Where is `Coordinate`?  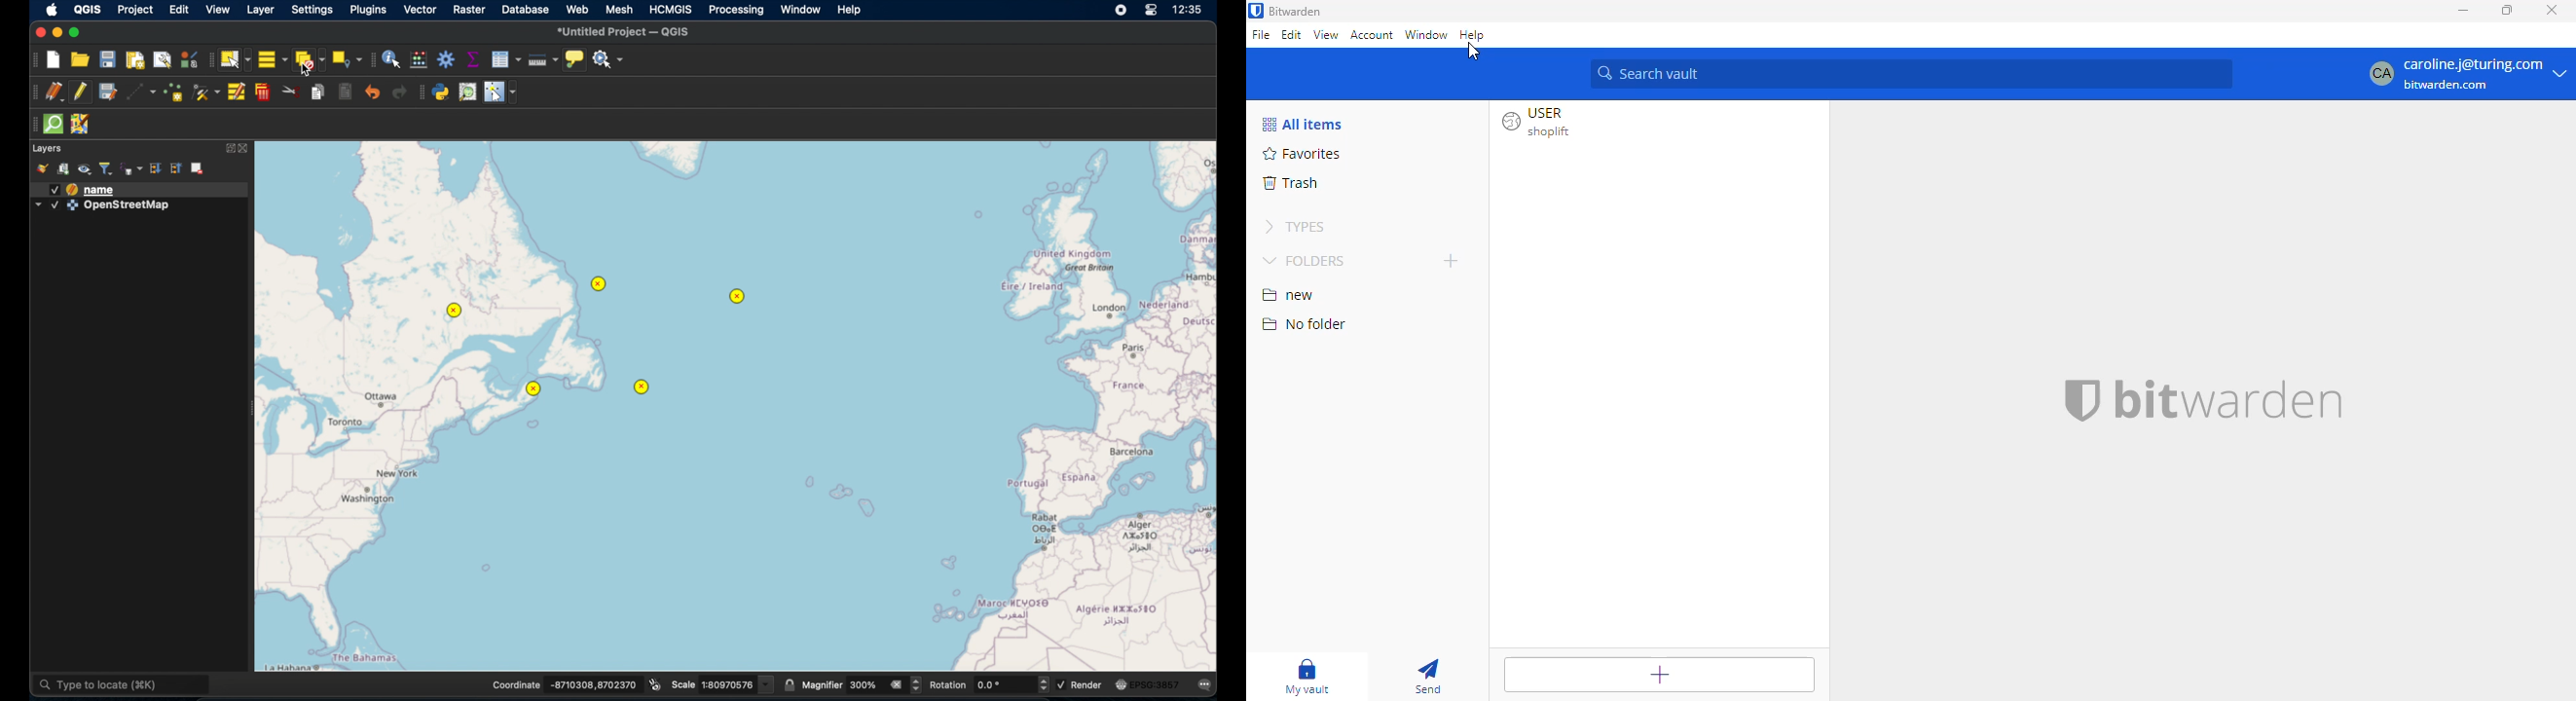 Coordinate is located at coordinates (517, 685).